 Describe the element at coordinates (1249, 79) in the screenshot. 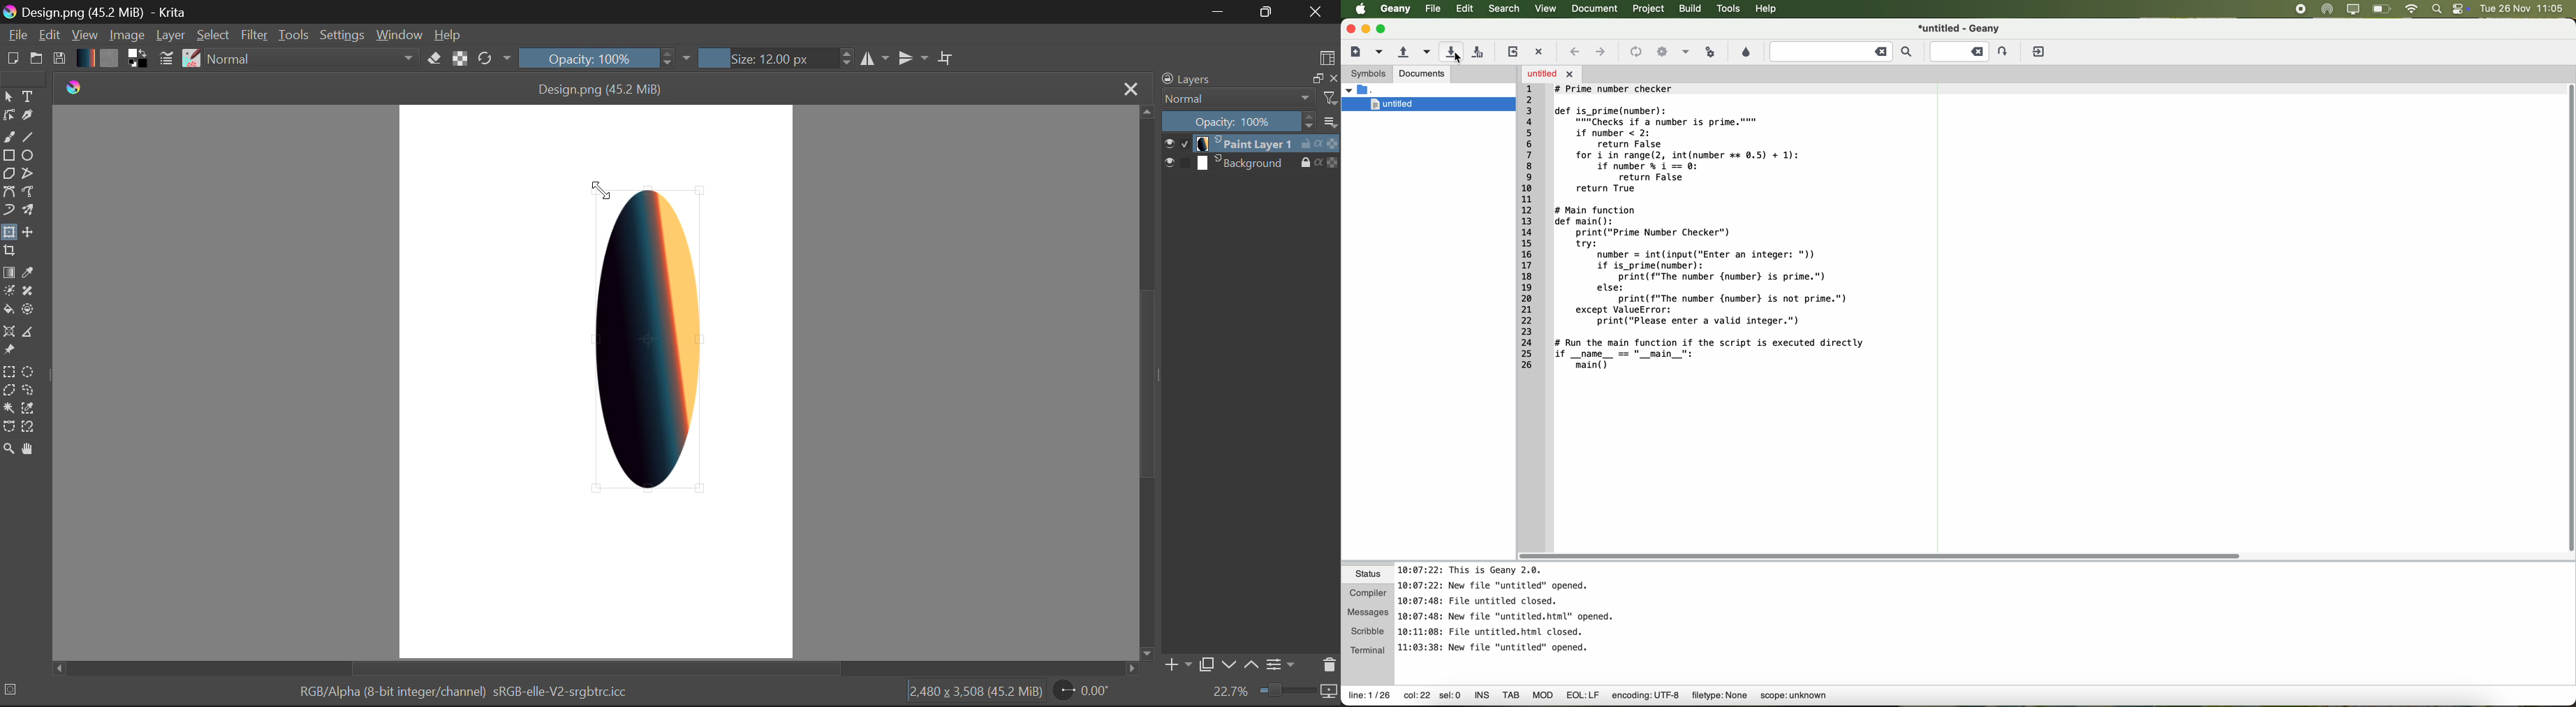

I see `Layers Docker Tab` at that location.